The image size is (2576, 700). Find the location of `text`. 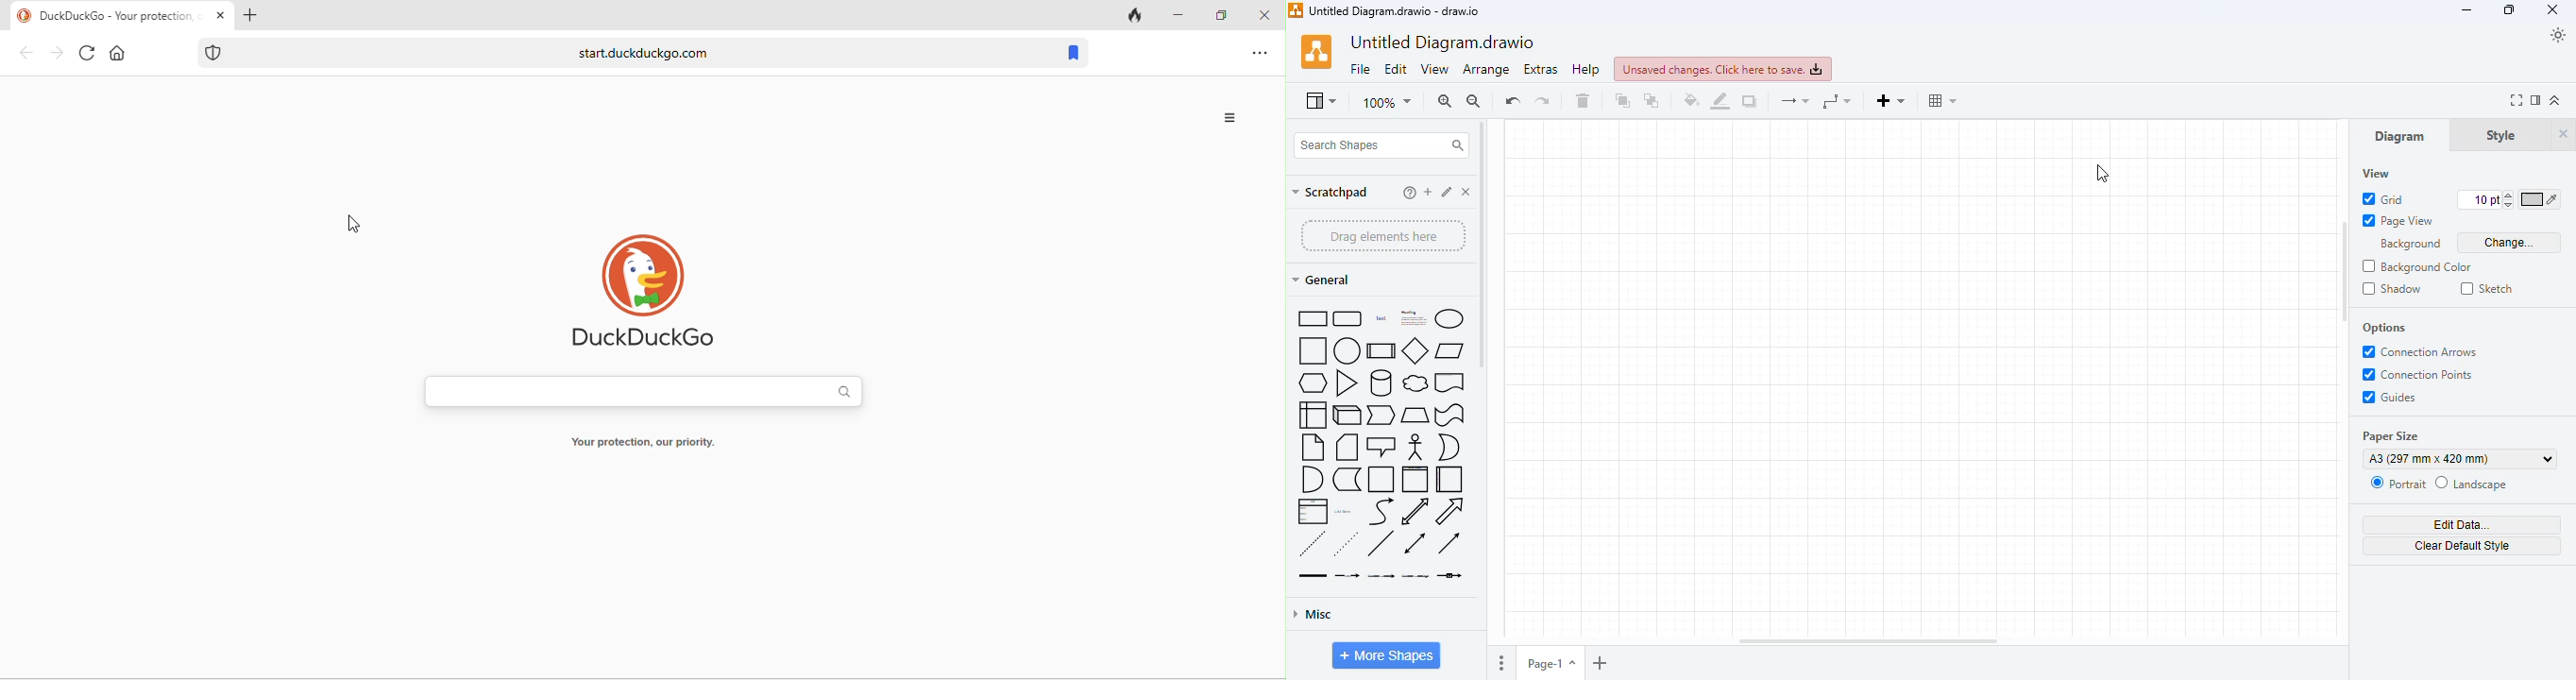

text is located at coordinates (1381, 318).